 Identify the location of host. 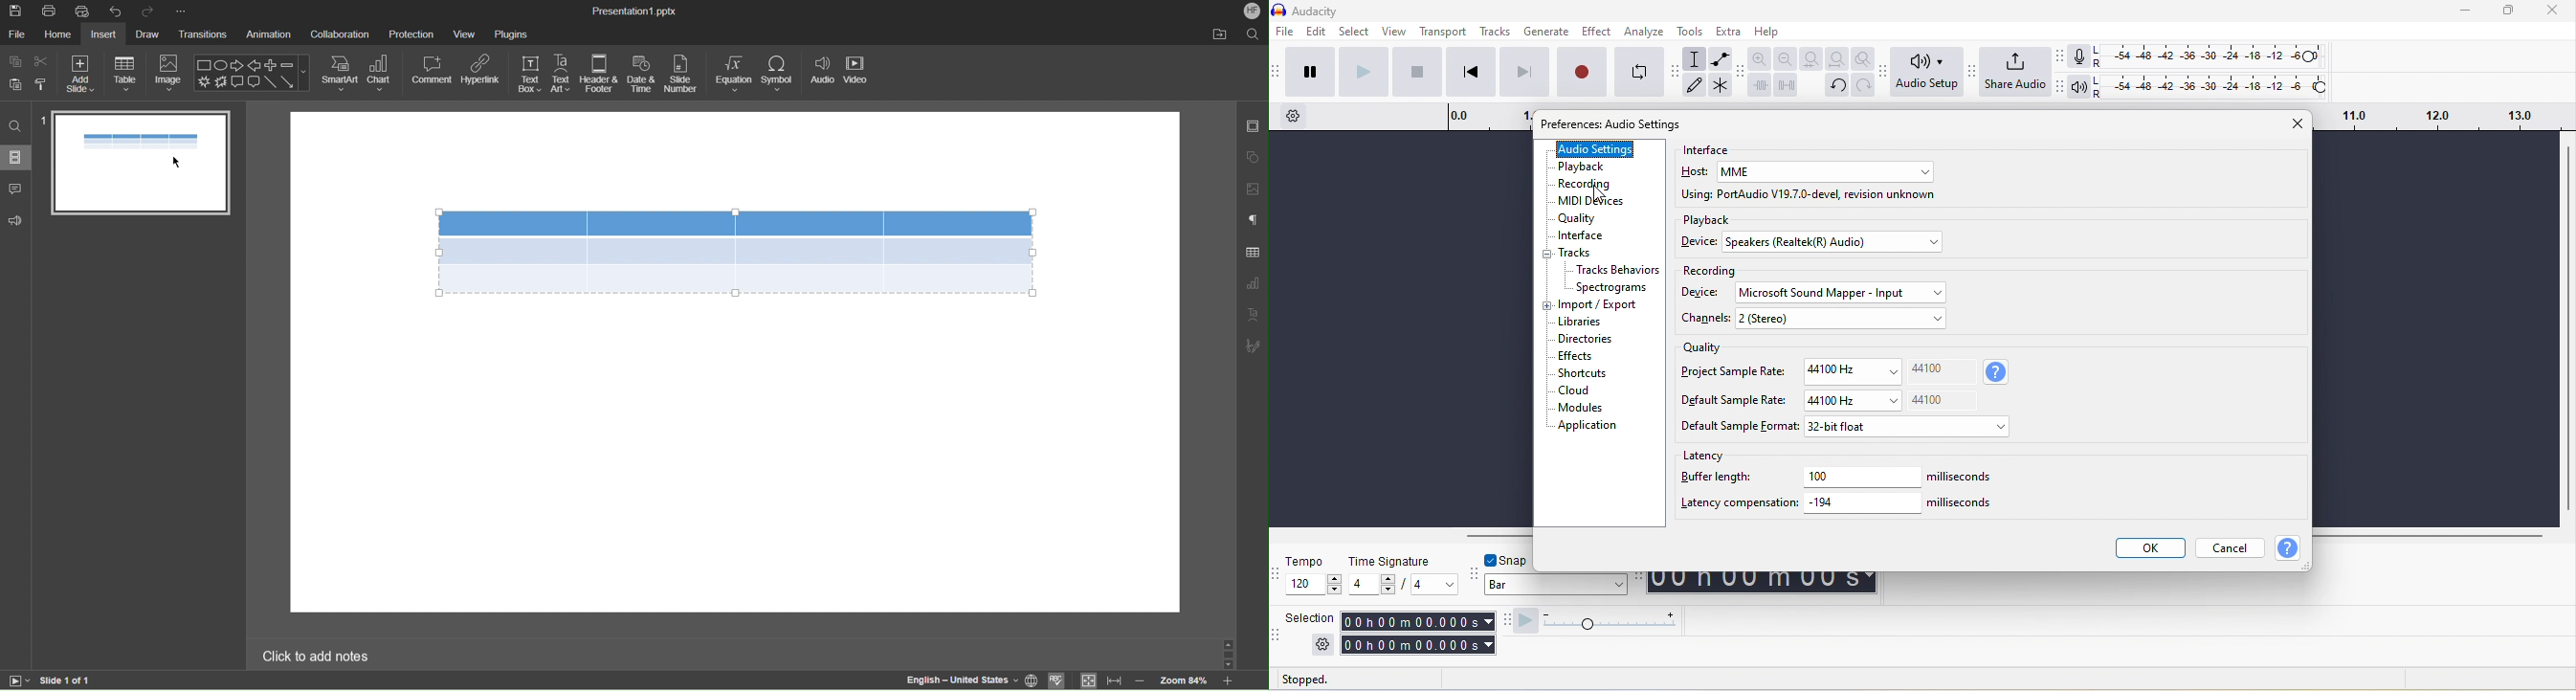
(1697, 171).